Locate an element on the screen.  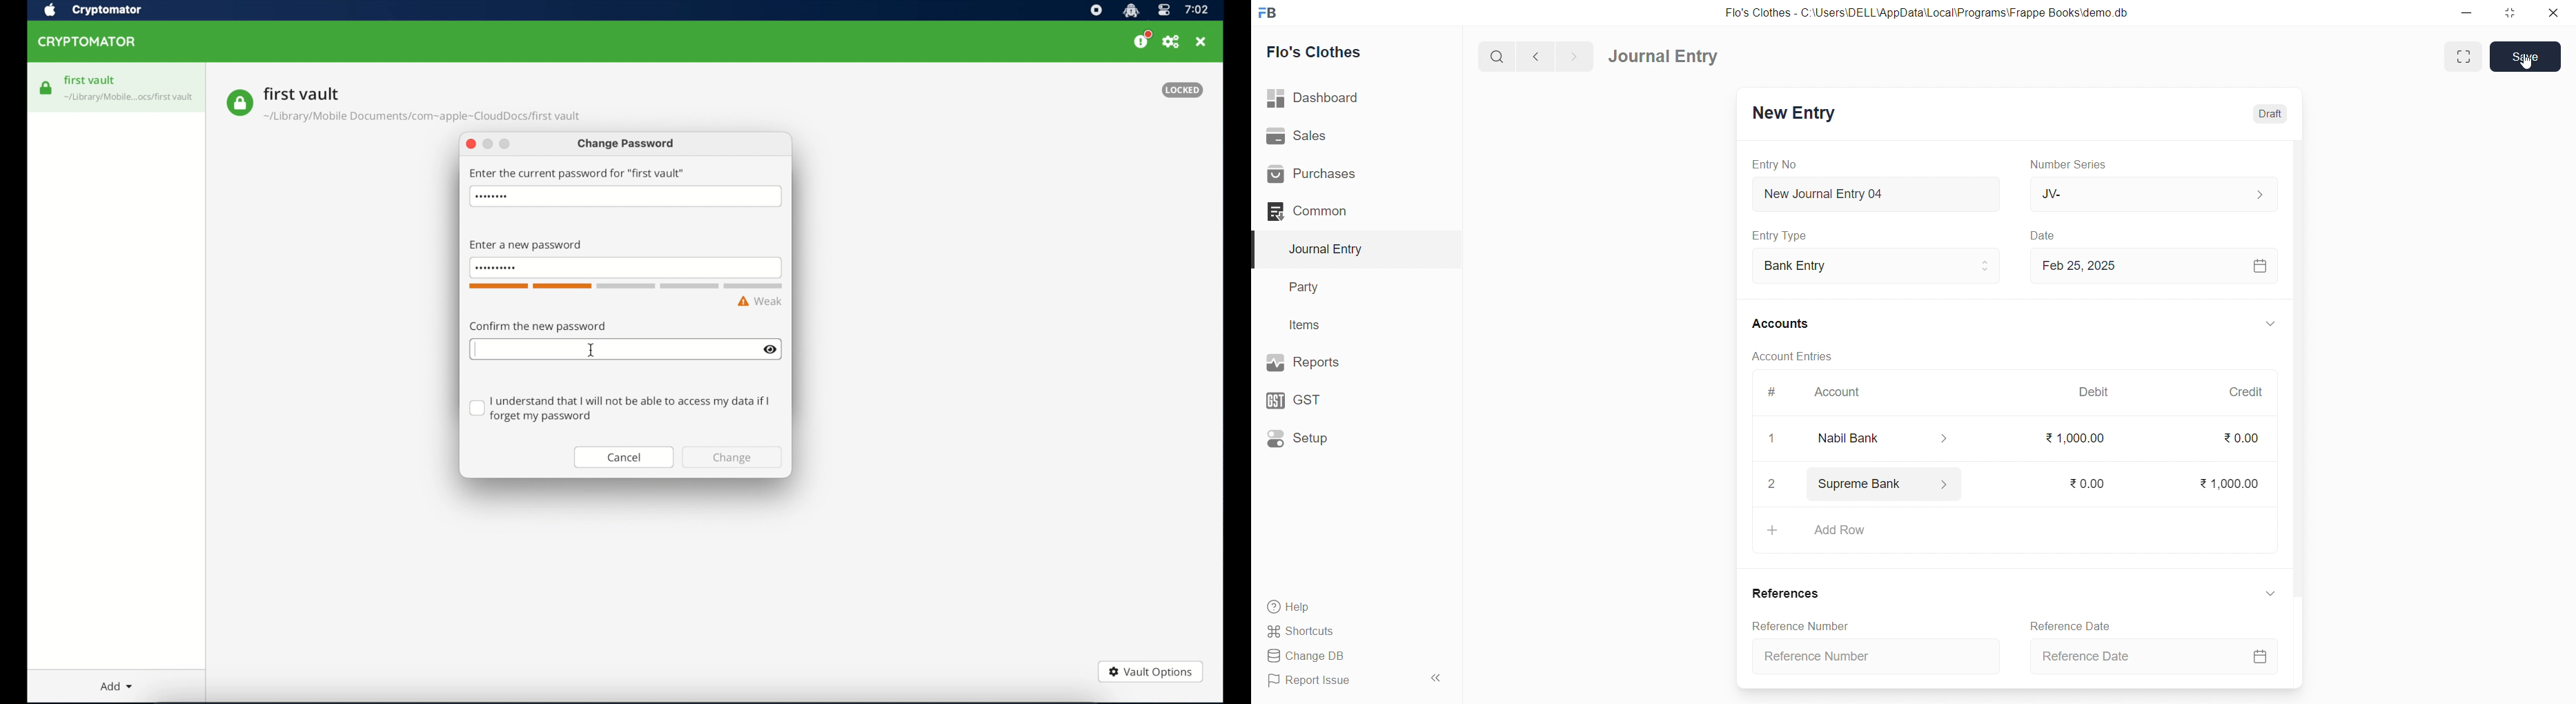
1 is located at coordinates (1765, 438).